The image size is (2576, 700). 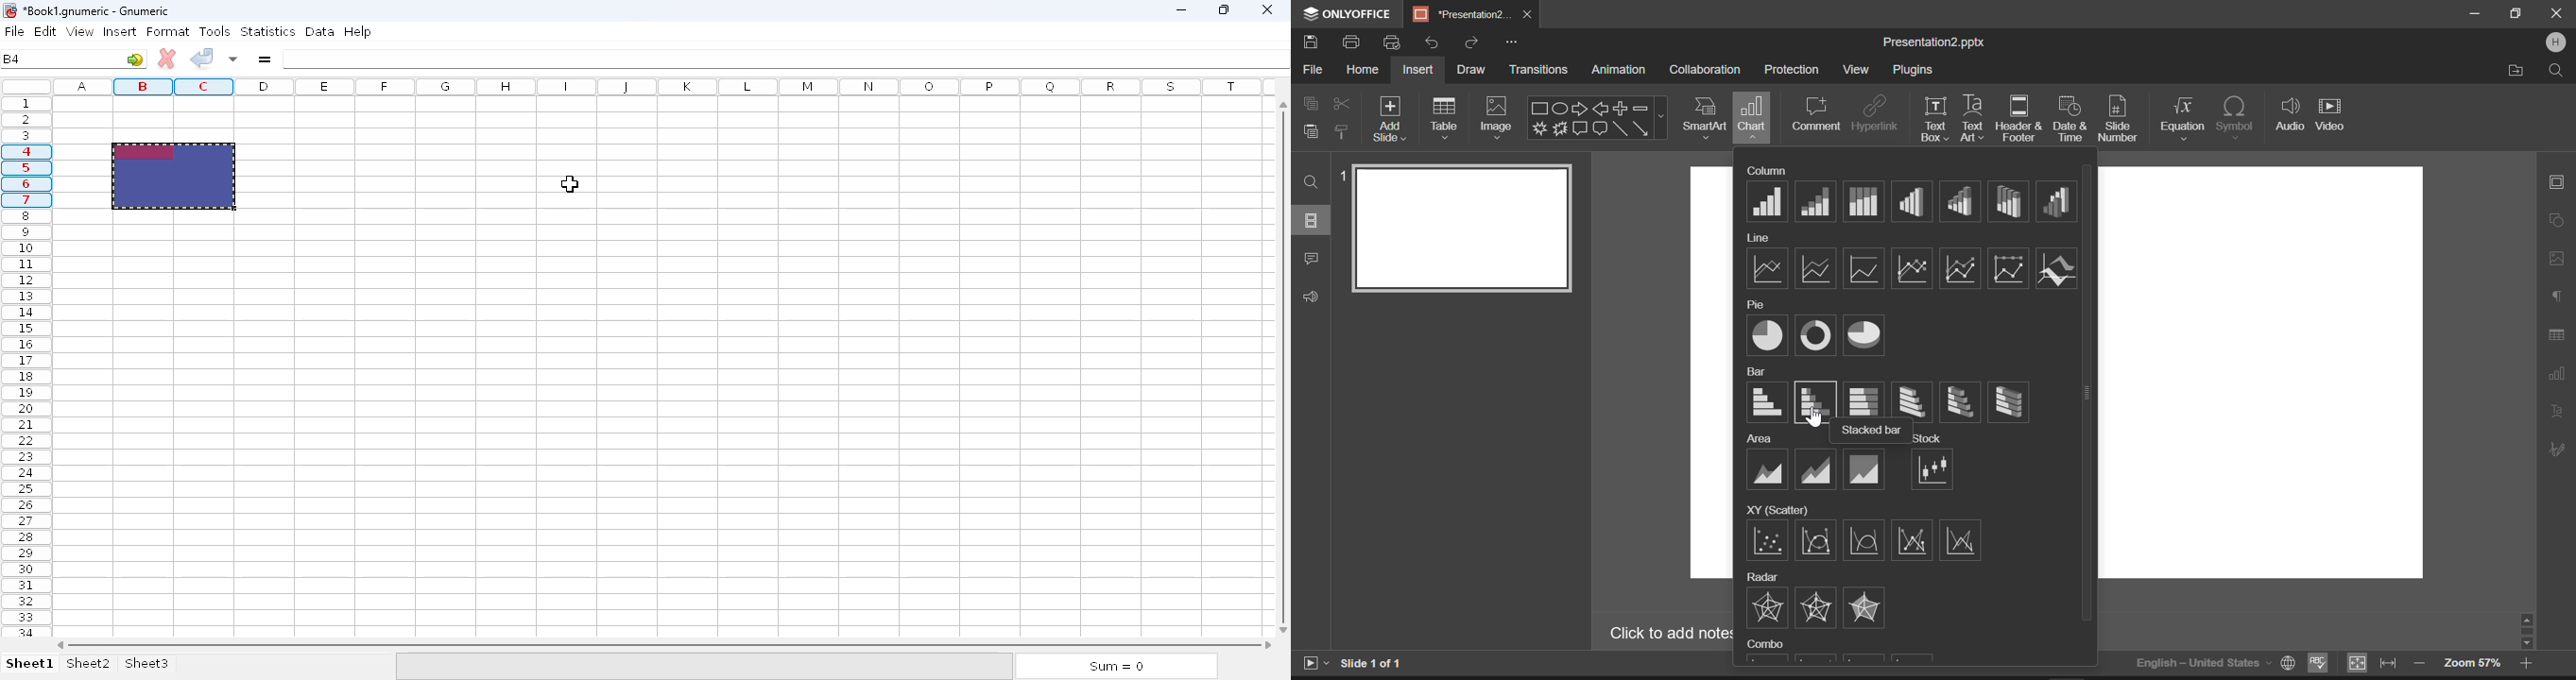 I want to click on Slide 1, so click(x=1456, y=228).